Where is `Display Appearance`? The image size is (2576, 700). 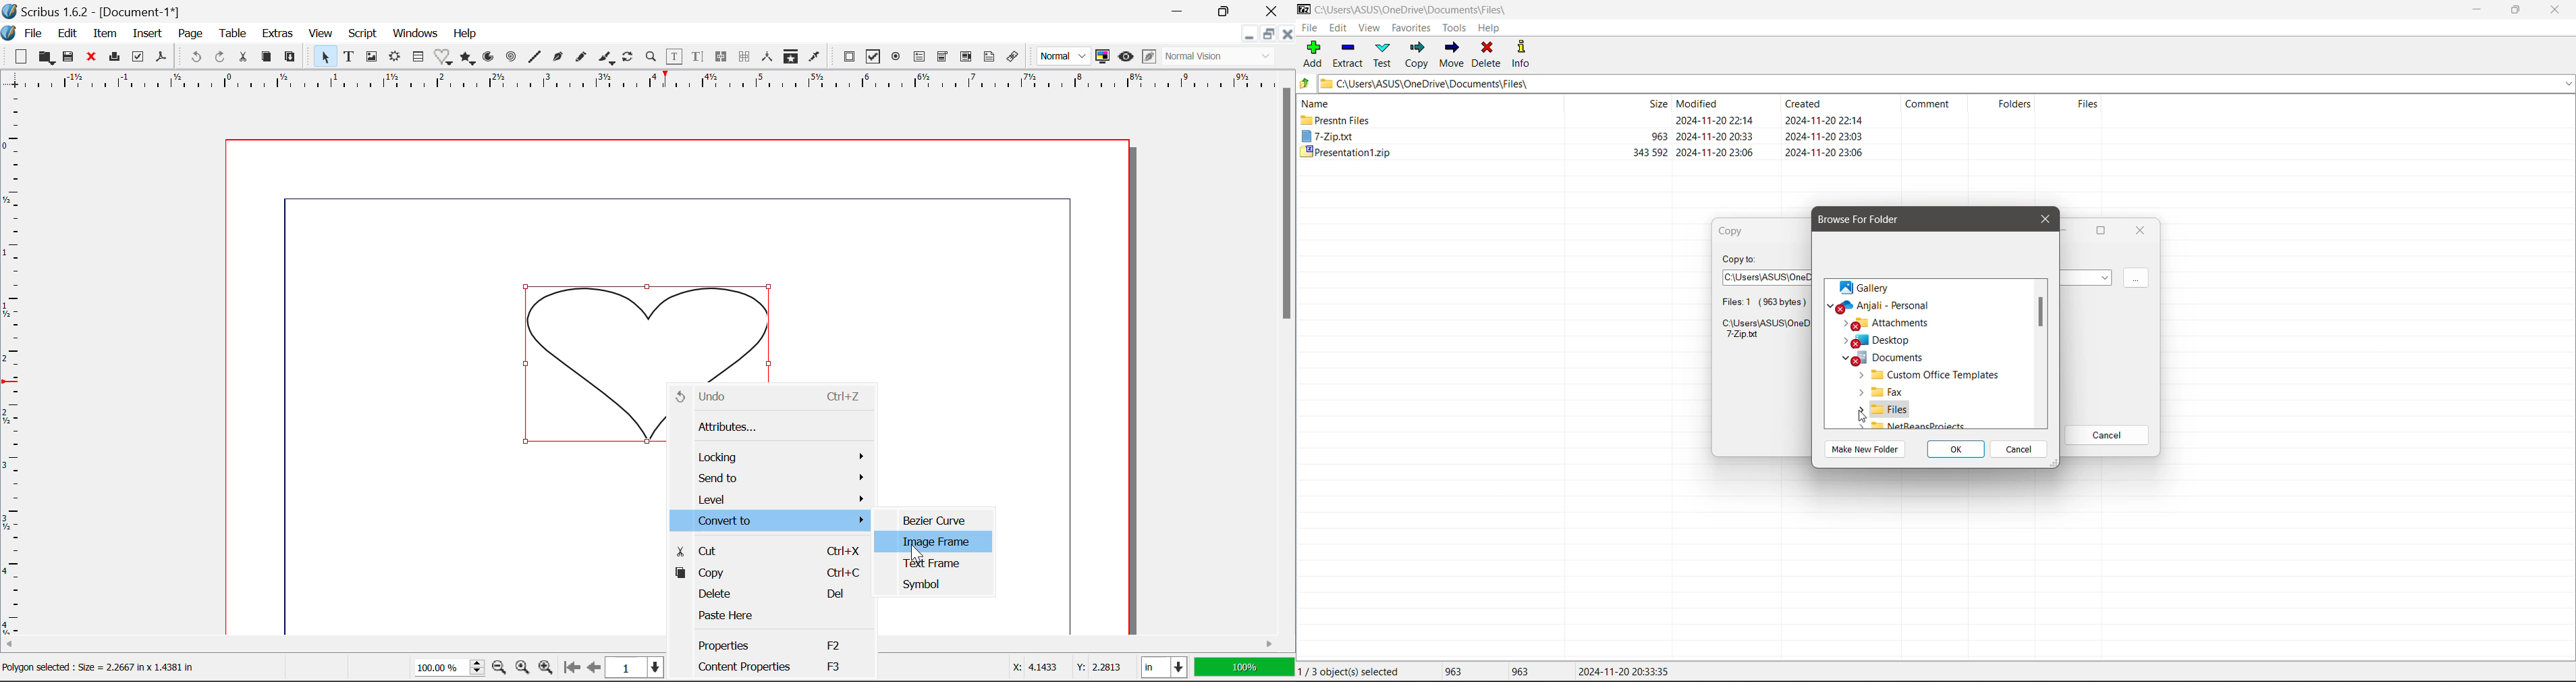
Display Appearance is located at coordinates (1244, 668).